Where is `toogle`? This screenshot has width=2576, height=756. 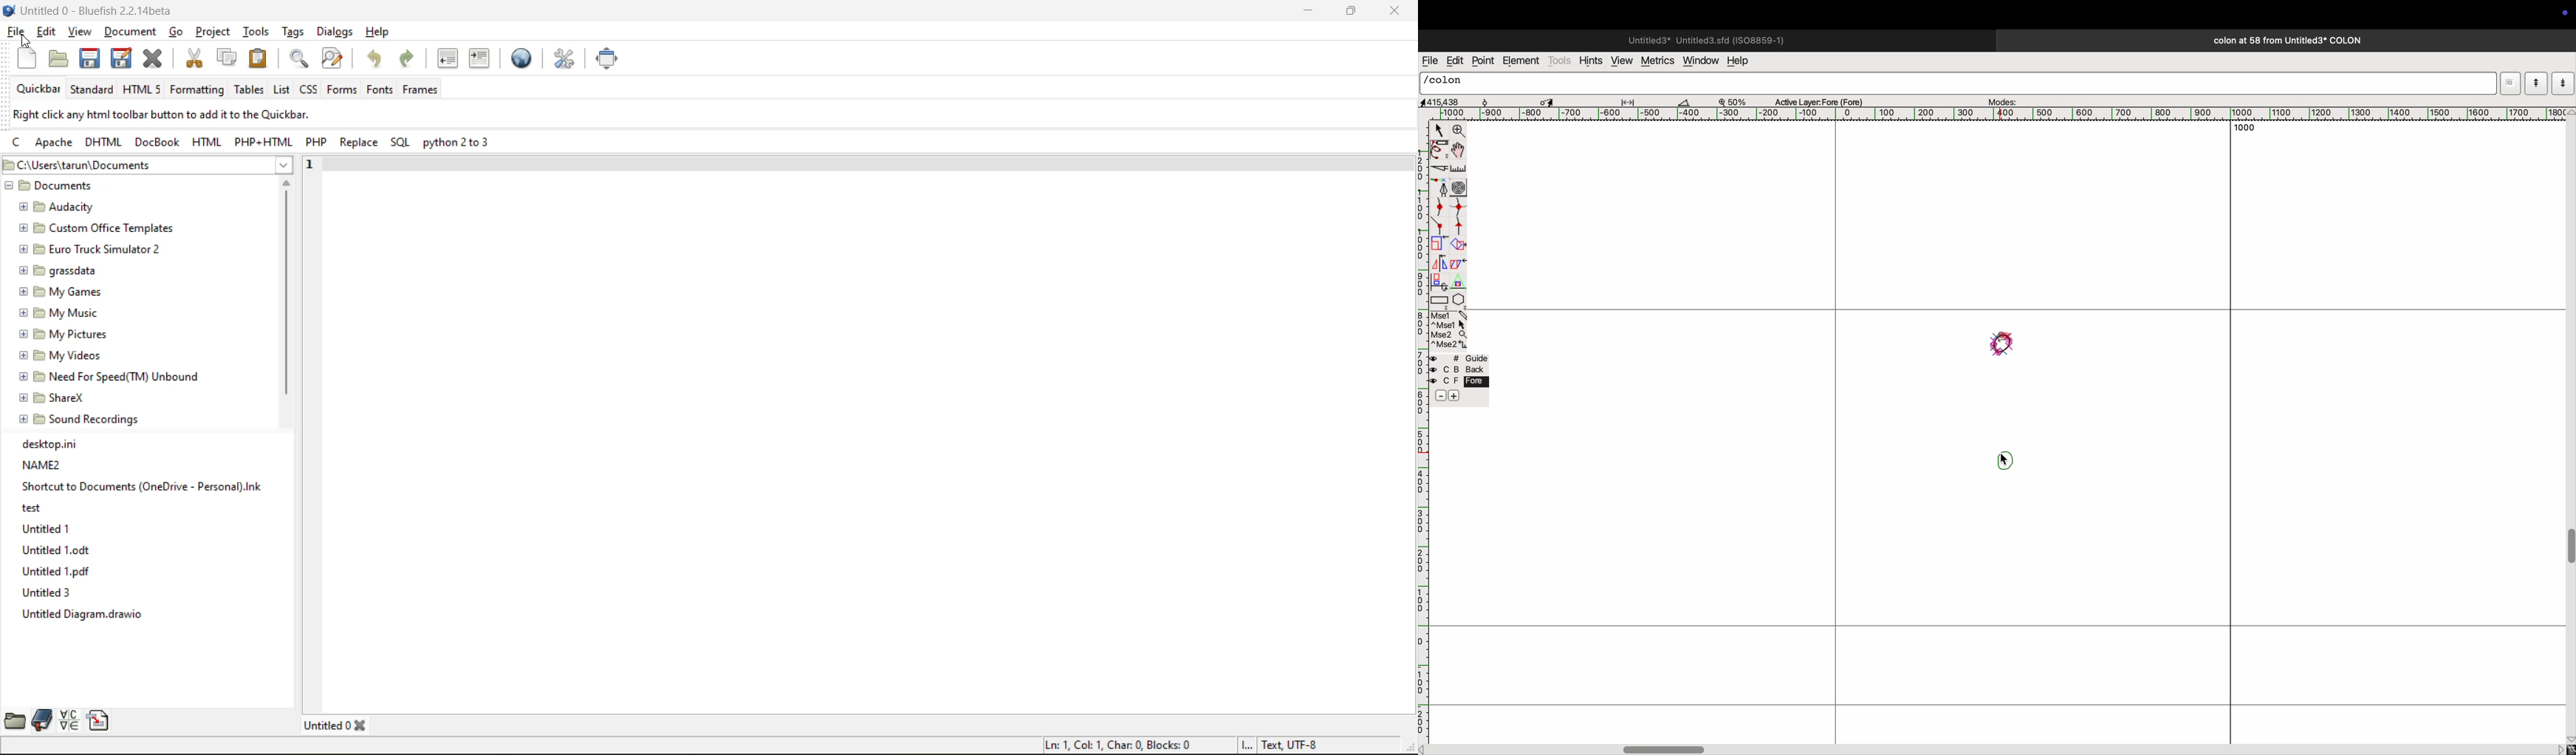
toogle is located at coordinates (2569, 552).